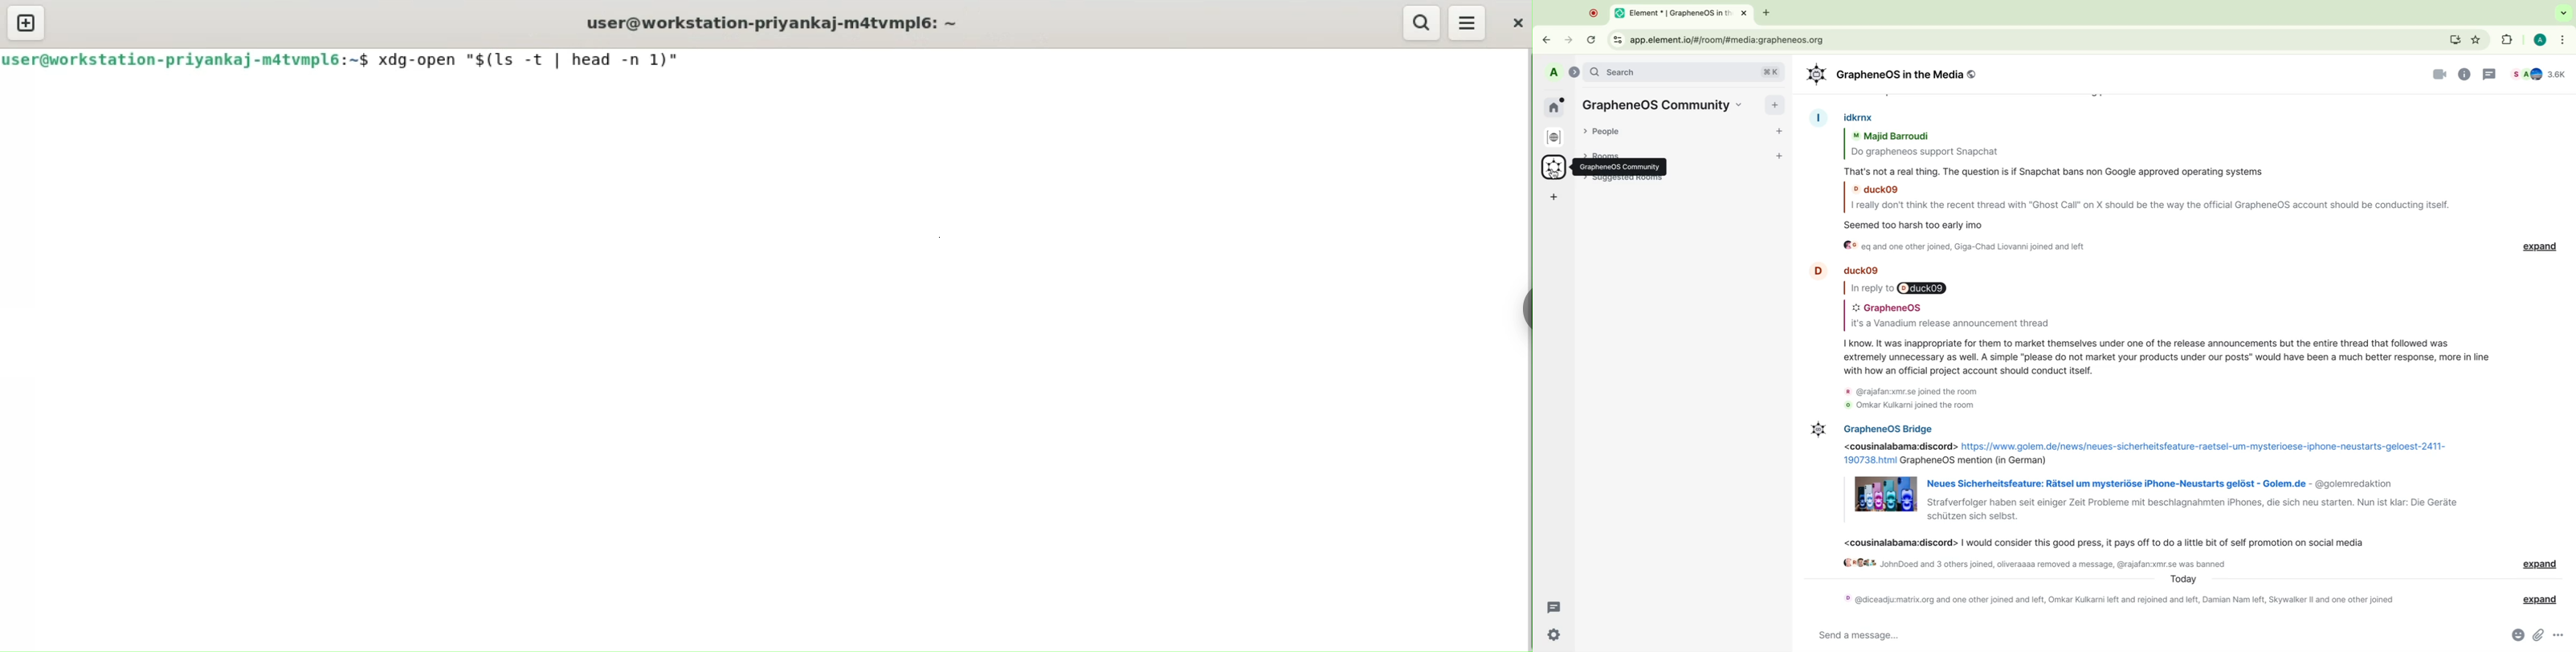  Describe the element at coordinates (1619, 167) in the screenshot. I see `grapheneOS community` at that location.